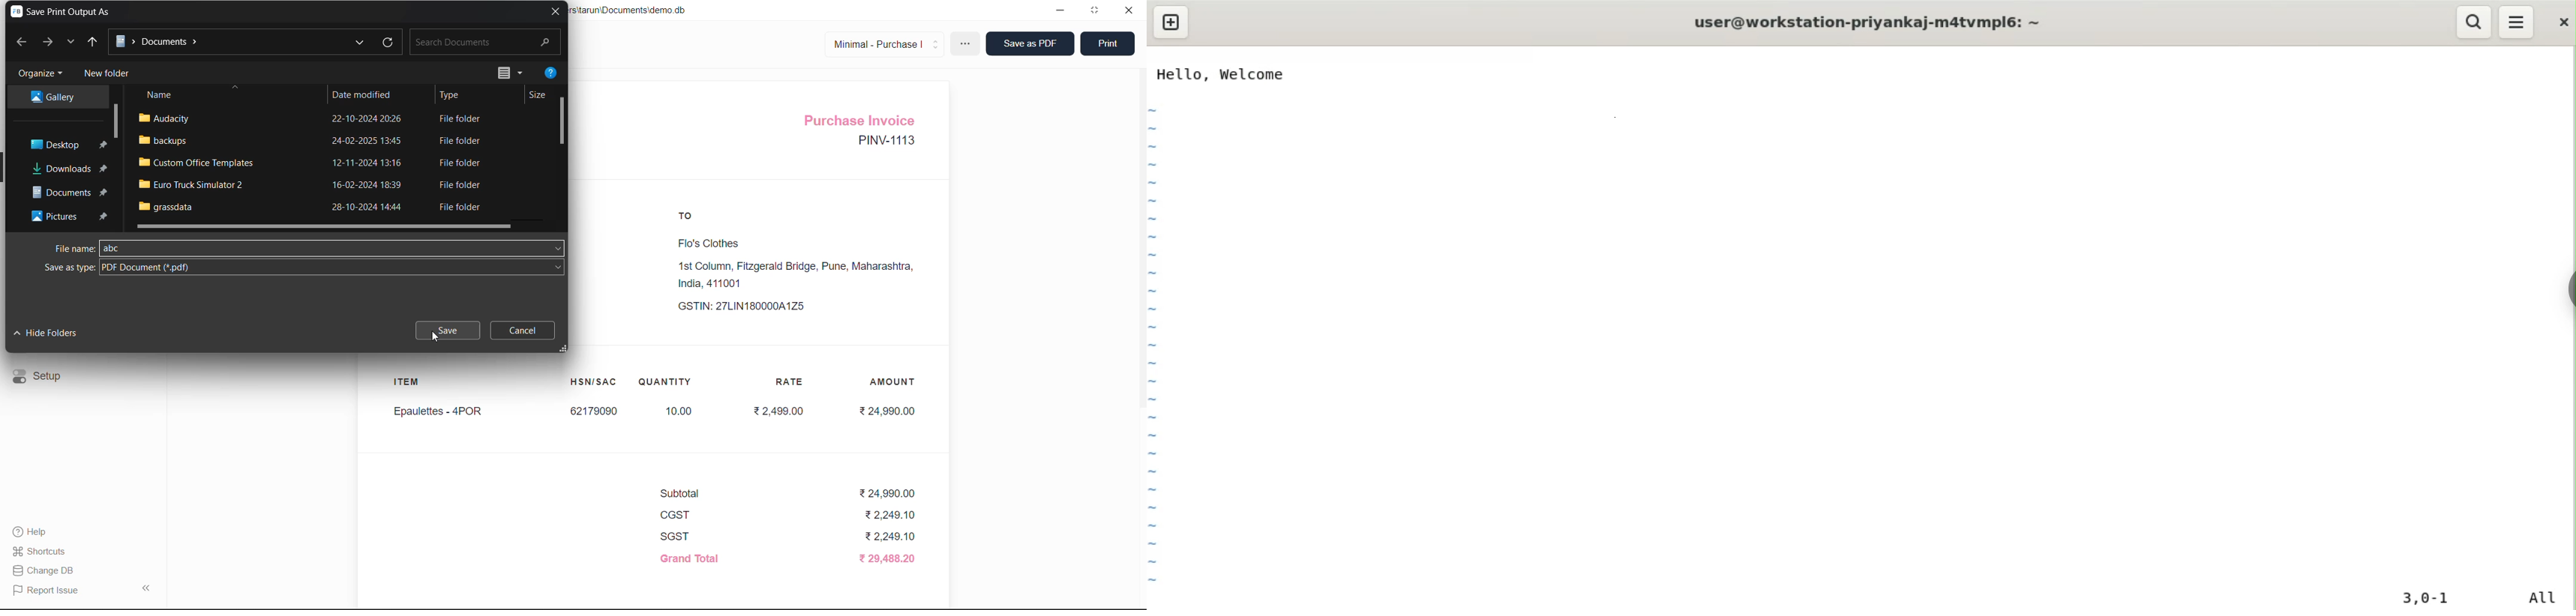 Image resolution: width=2576 pixels, height=616 pixels. I want to click on Print, so click(1107, 41).